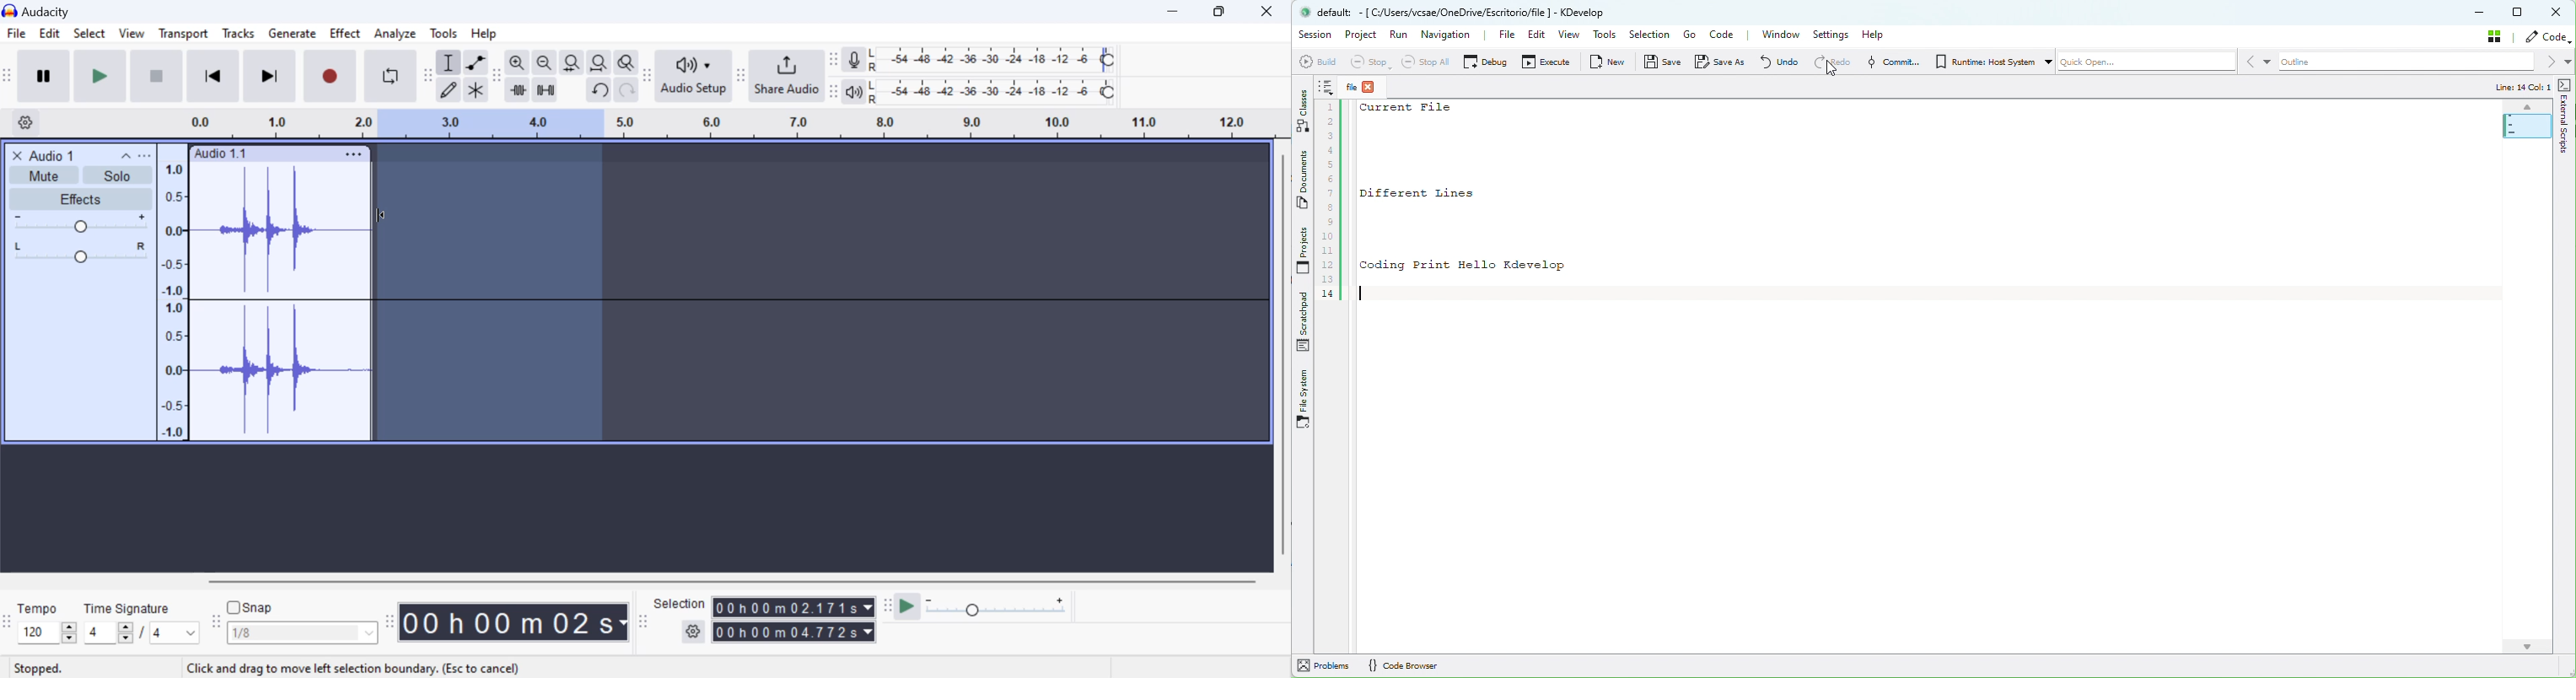 Image resolution: width=2576 pixels, height=700 pixels. What do you see at coordinates (476, 91) in the screenshot?
I see `multi tool` at bounding box center [476, 91].